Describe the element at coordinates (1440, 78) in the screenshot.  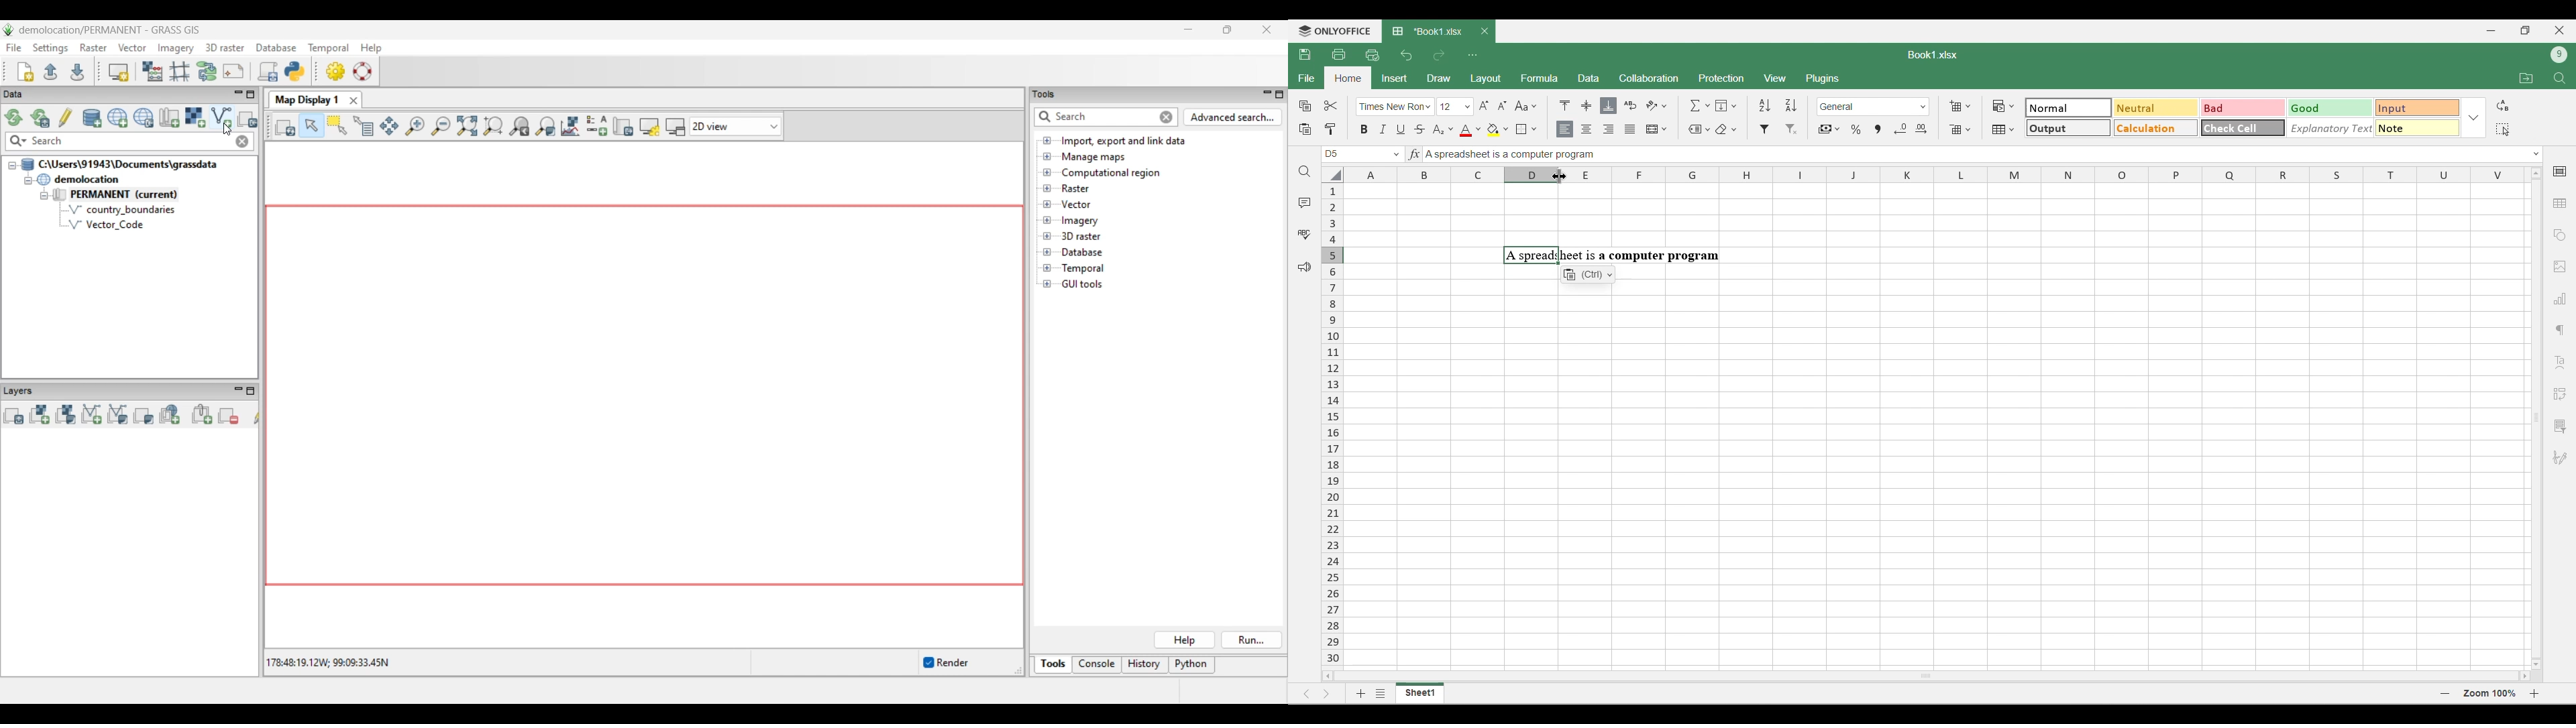
I see `Draw menu` at that location.